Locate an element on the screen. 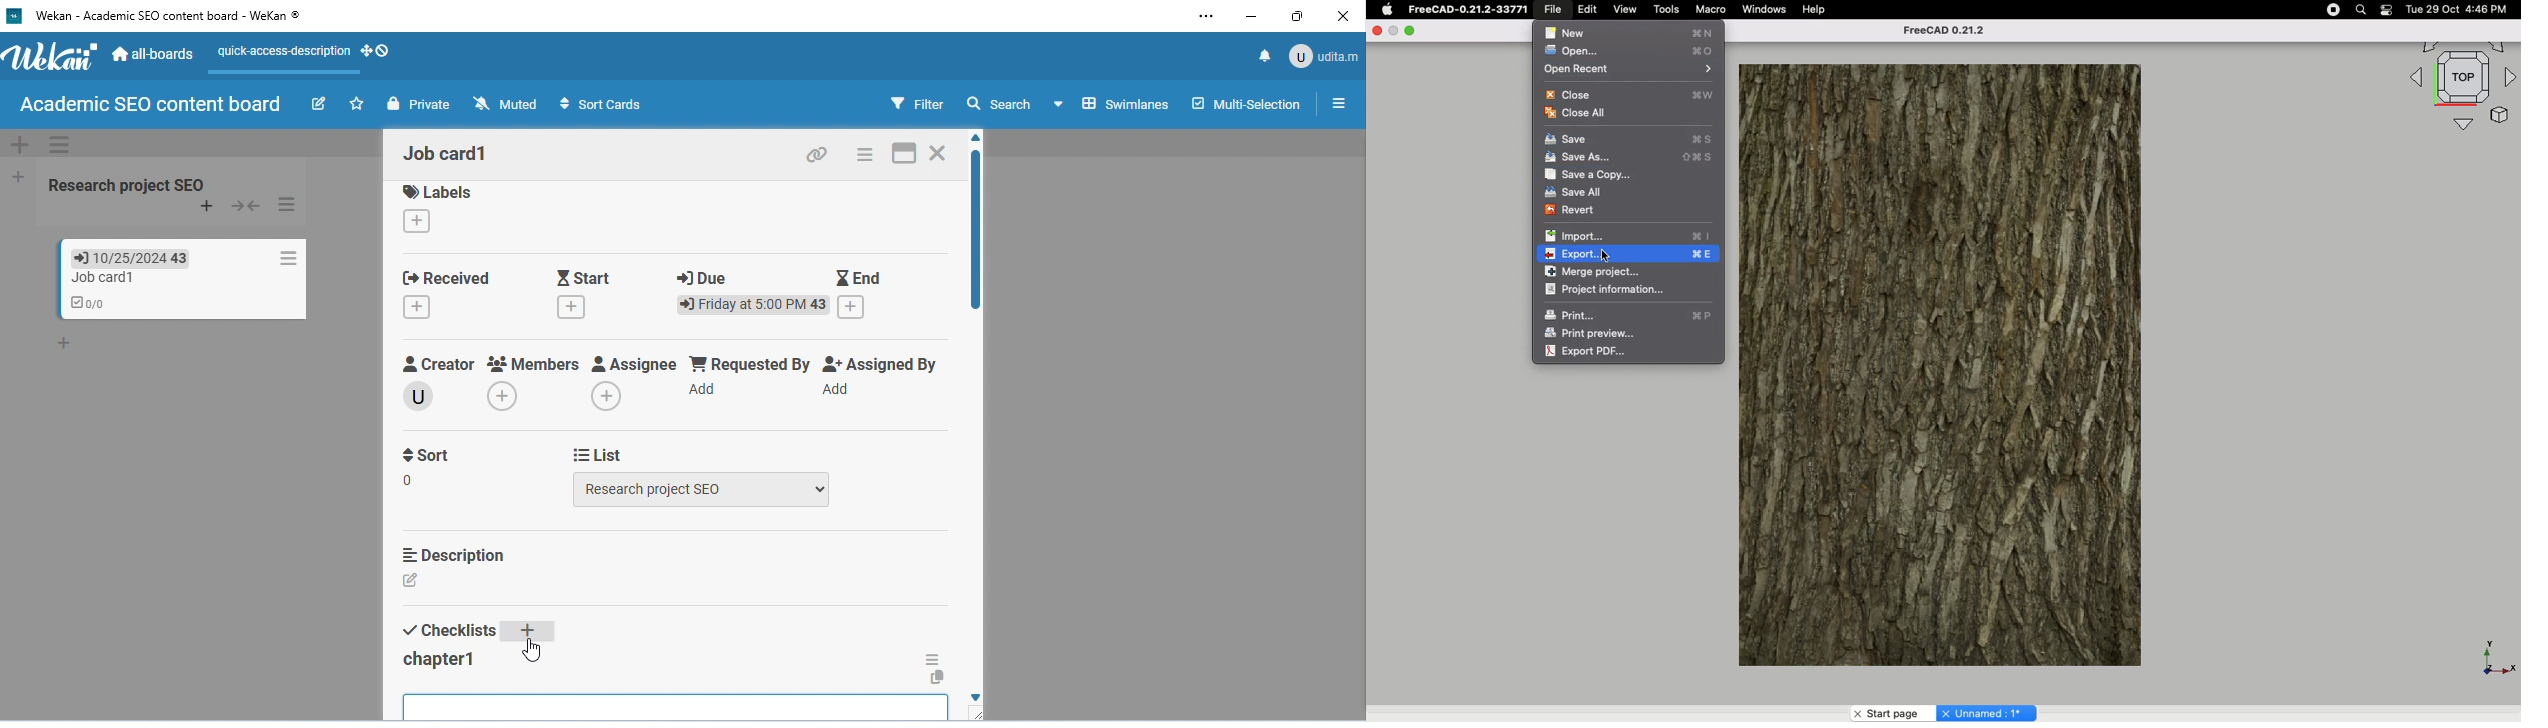 The image size is (2548, 728). Save a copy is located at coordinates (1586, 173).